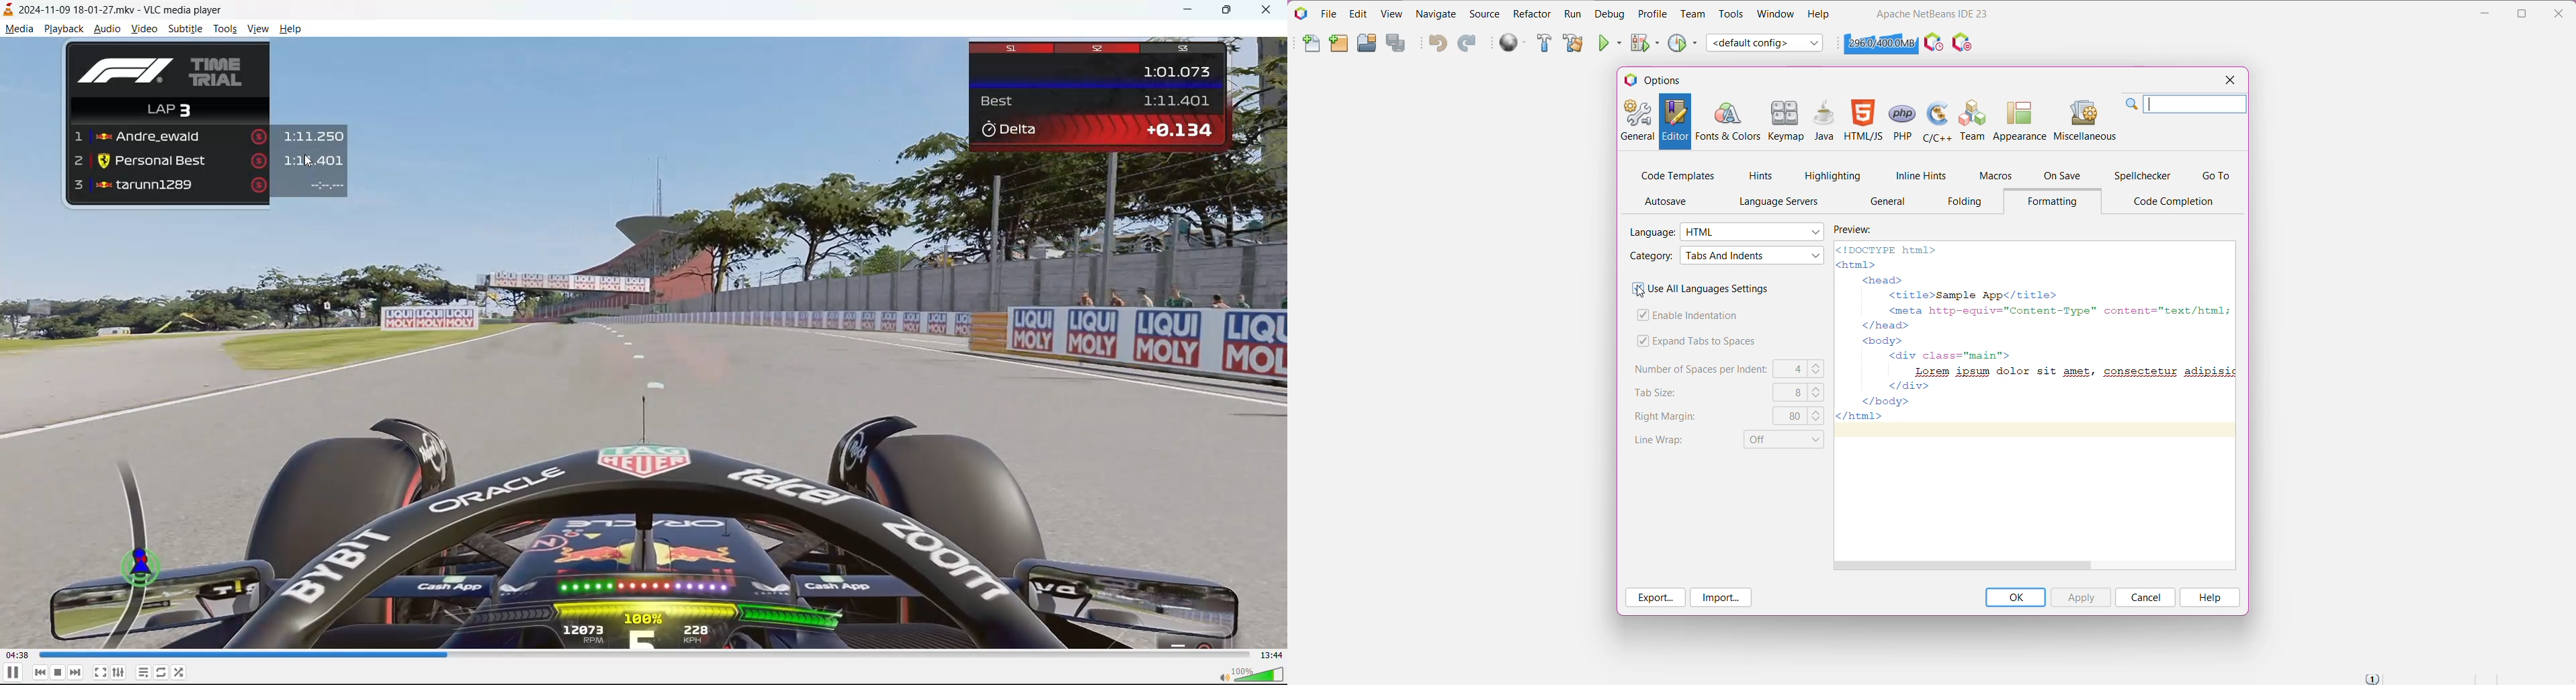  I want to click on maximize, so click(1227, 11).